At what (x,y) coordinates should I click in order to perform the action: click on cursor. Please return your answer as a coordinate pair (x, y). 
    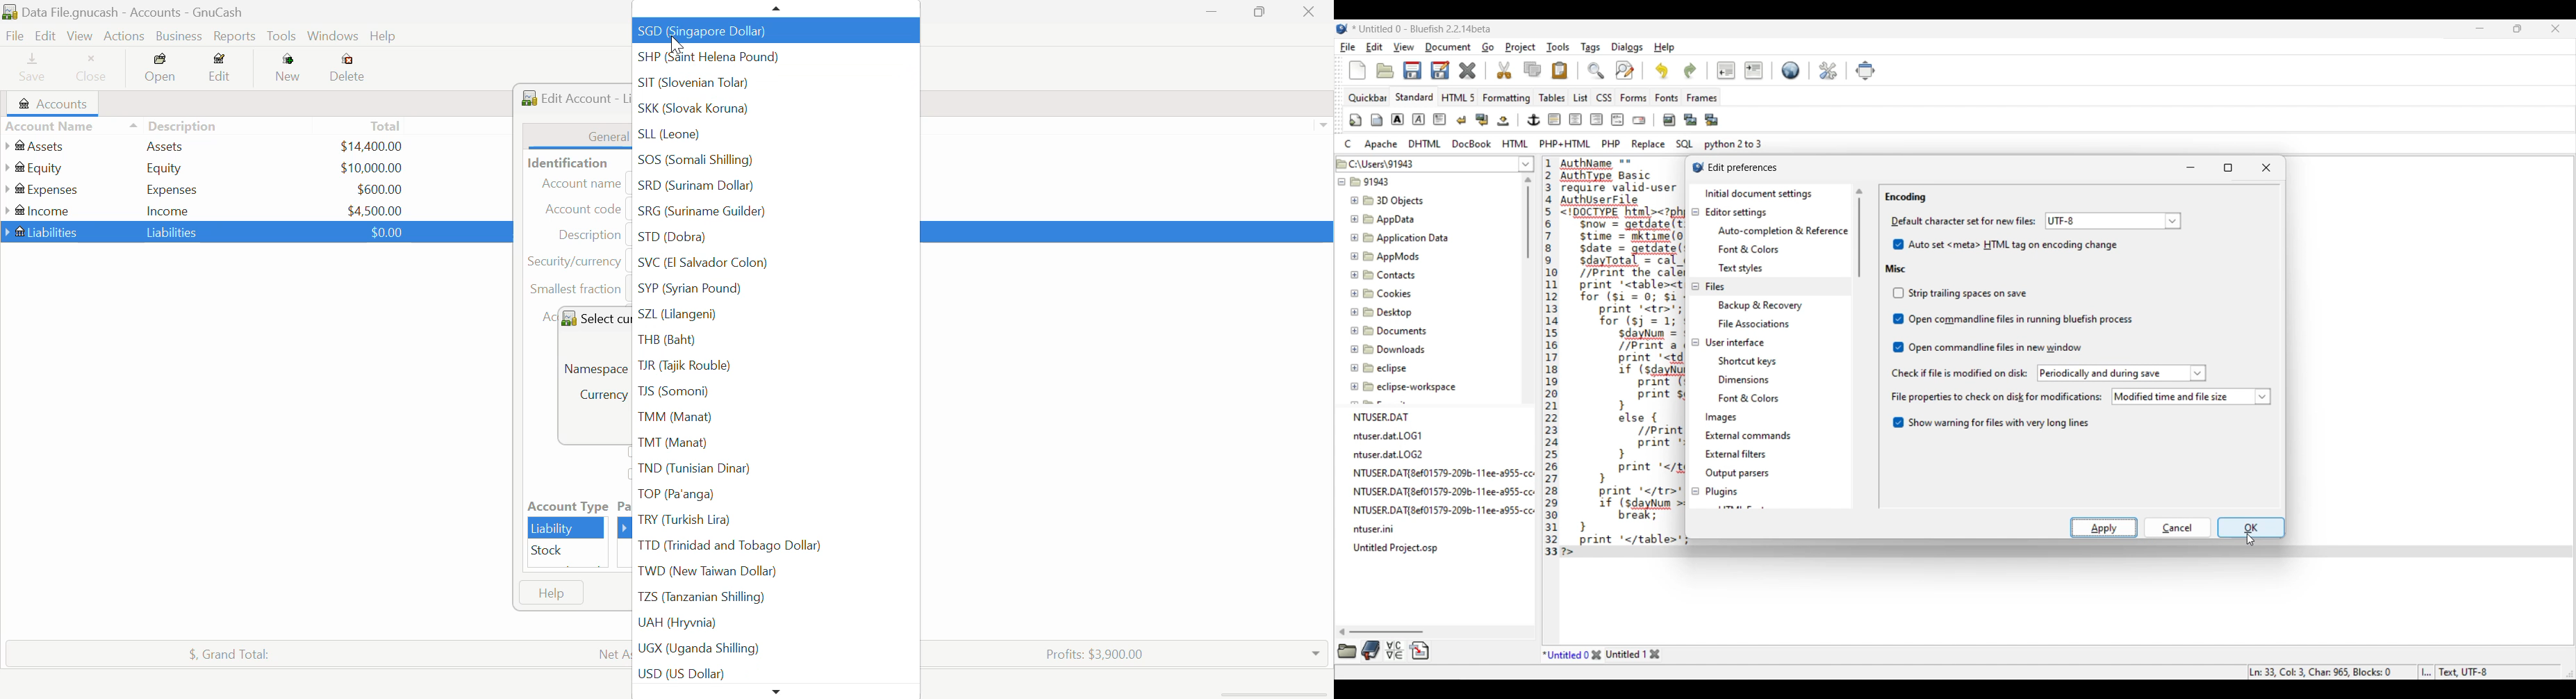
    Looking at the image, I should click on (2253, 540).